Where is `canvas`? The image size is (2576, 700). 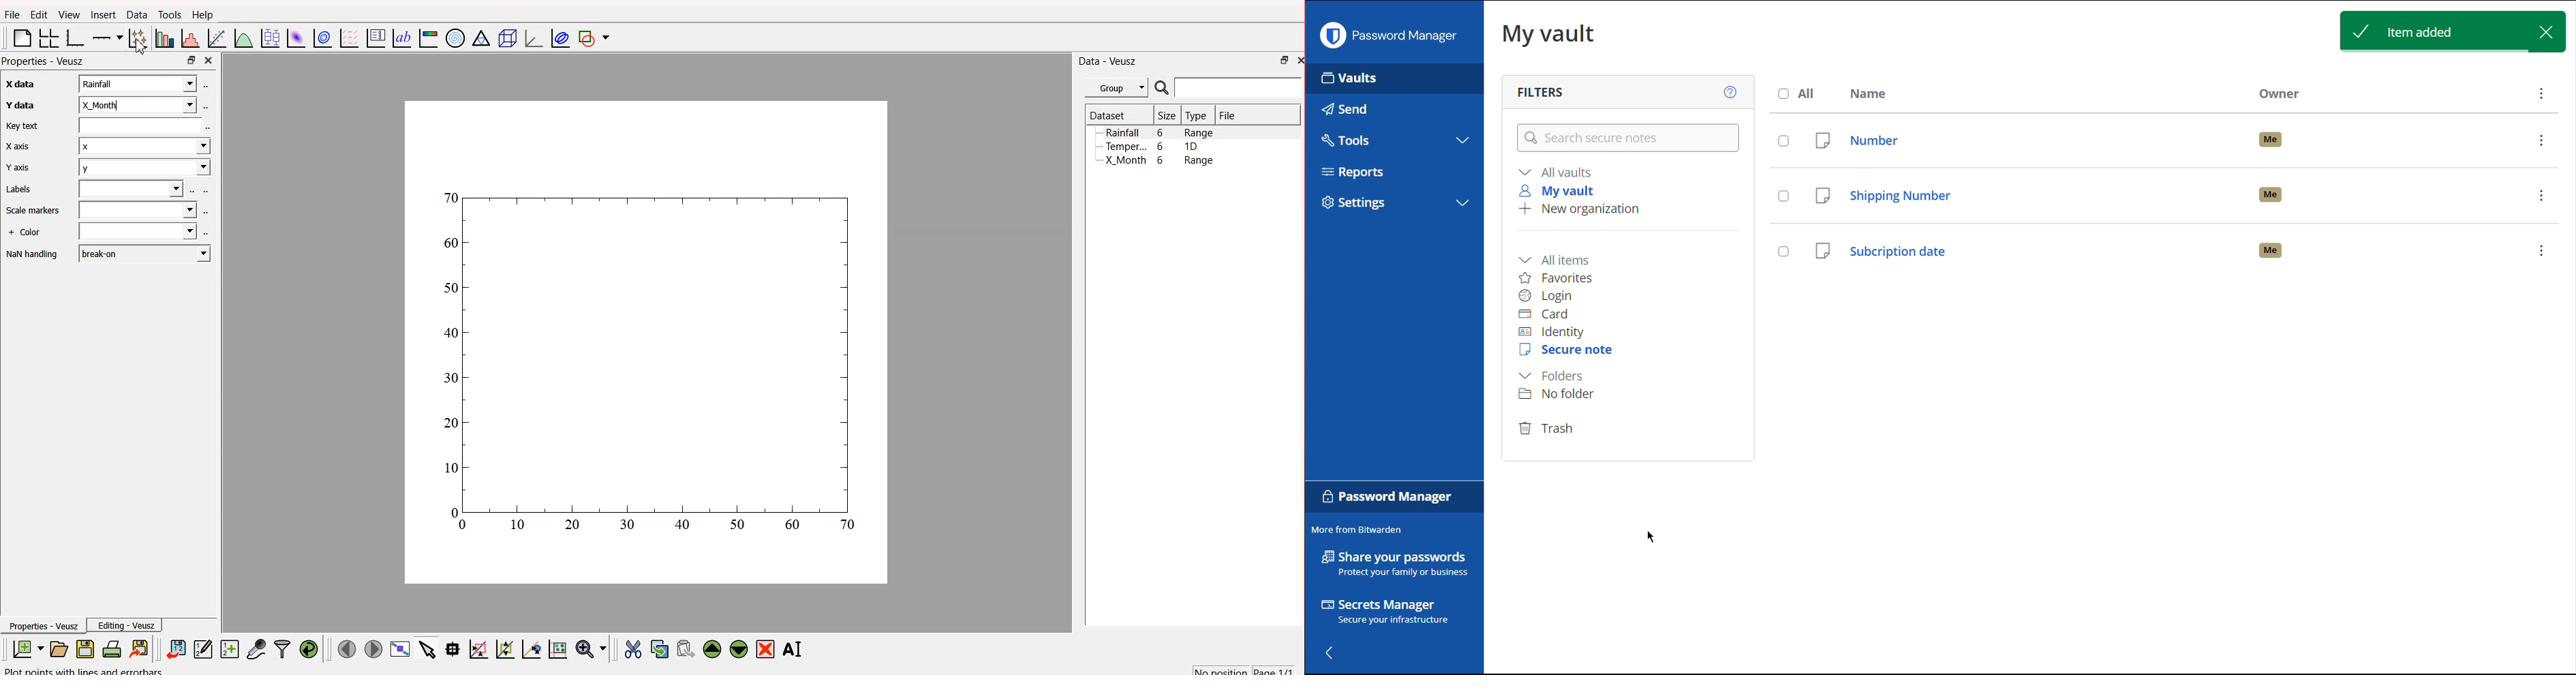 canvas is located at coordinates (647, 344).